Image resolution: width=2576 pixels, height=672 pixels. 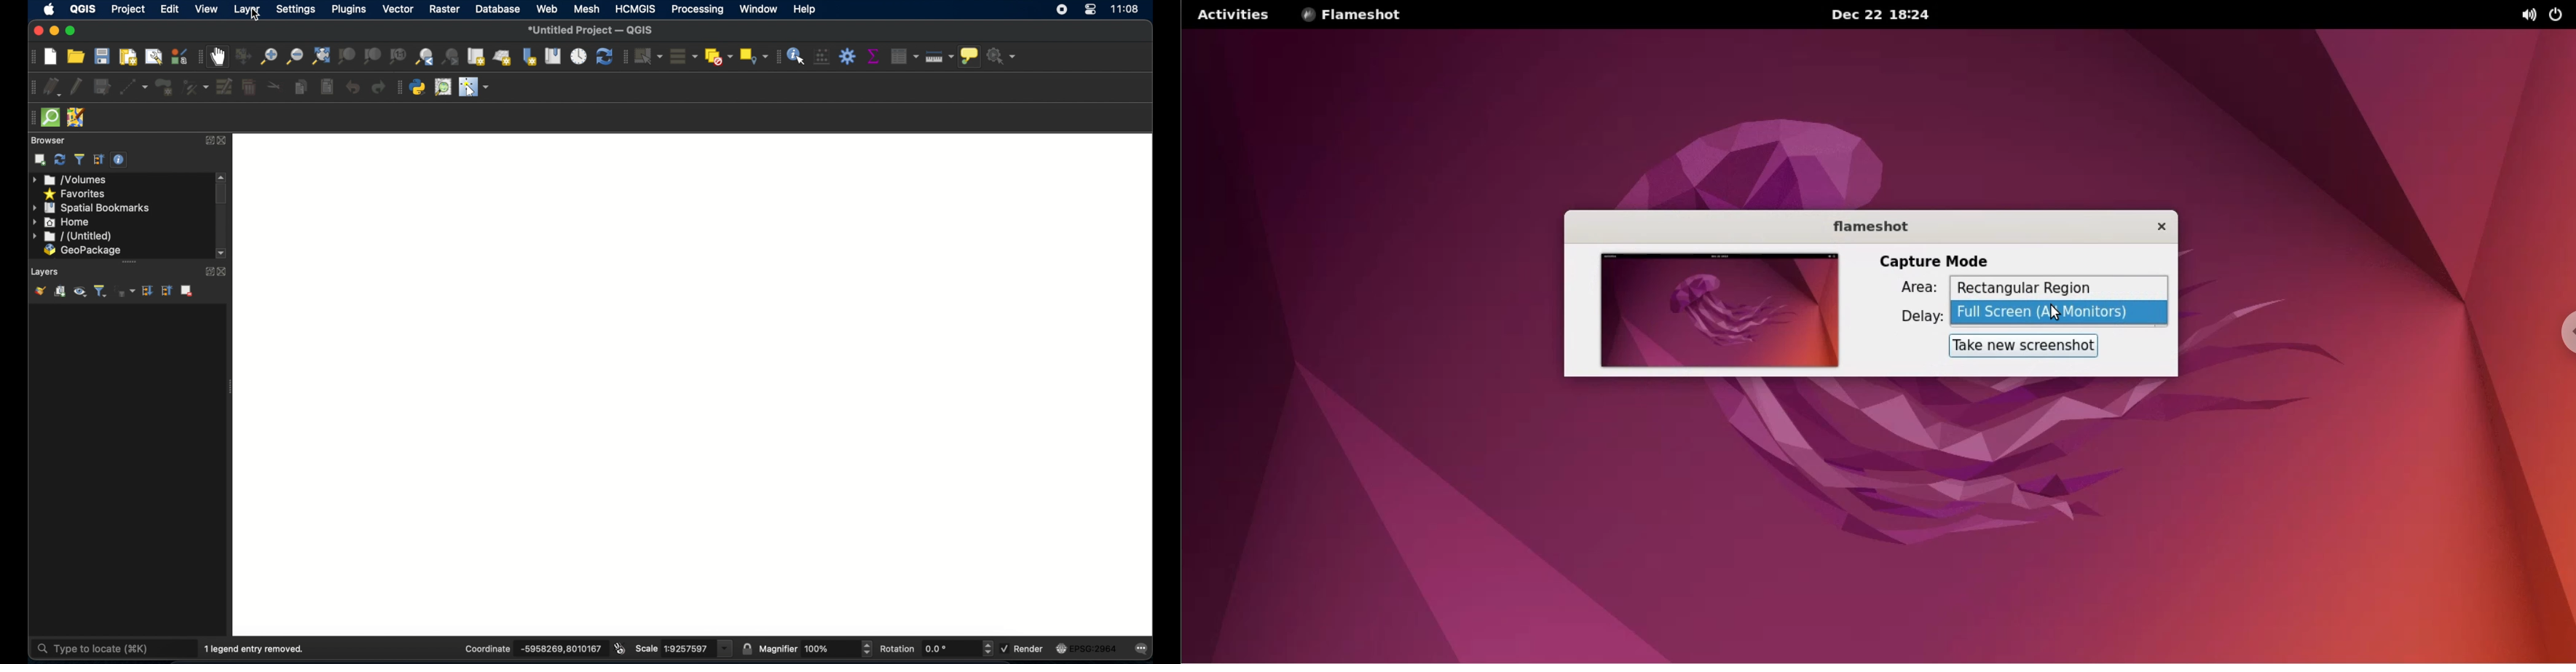 I want to click on add selected layers, so click(x=40, y=160).